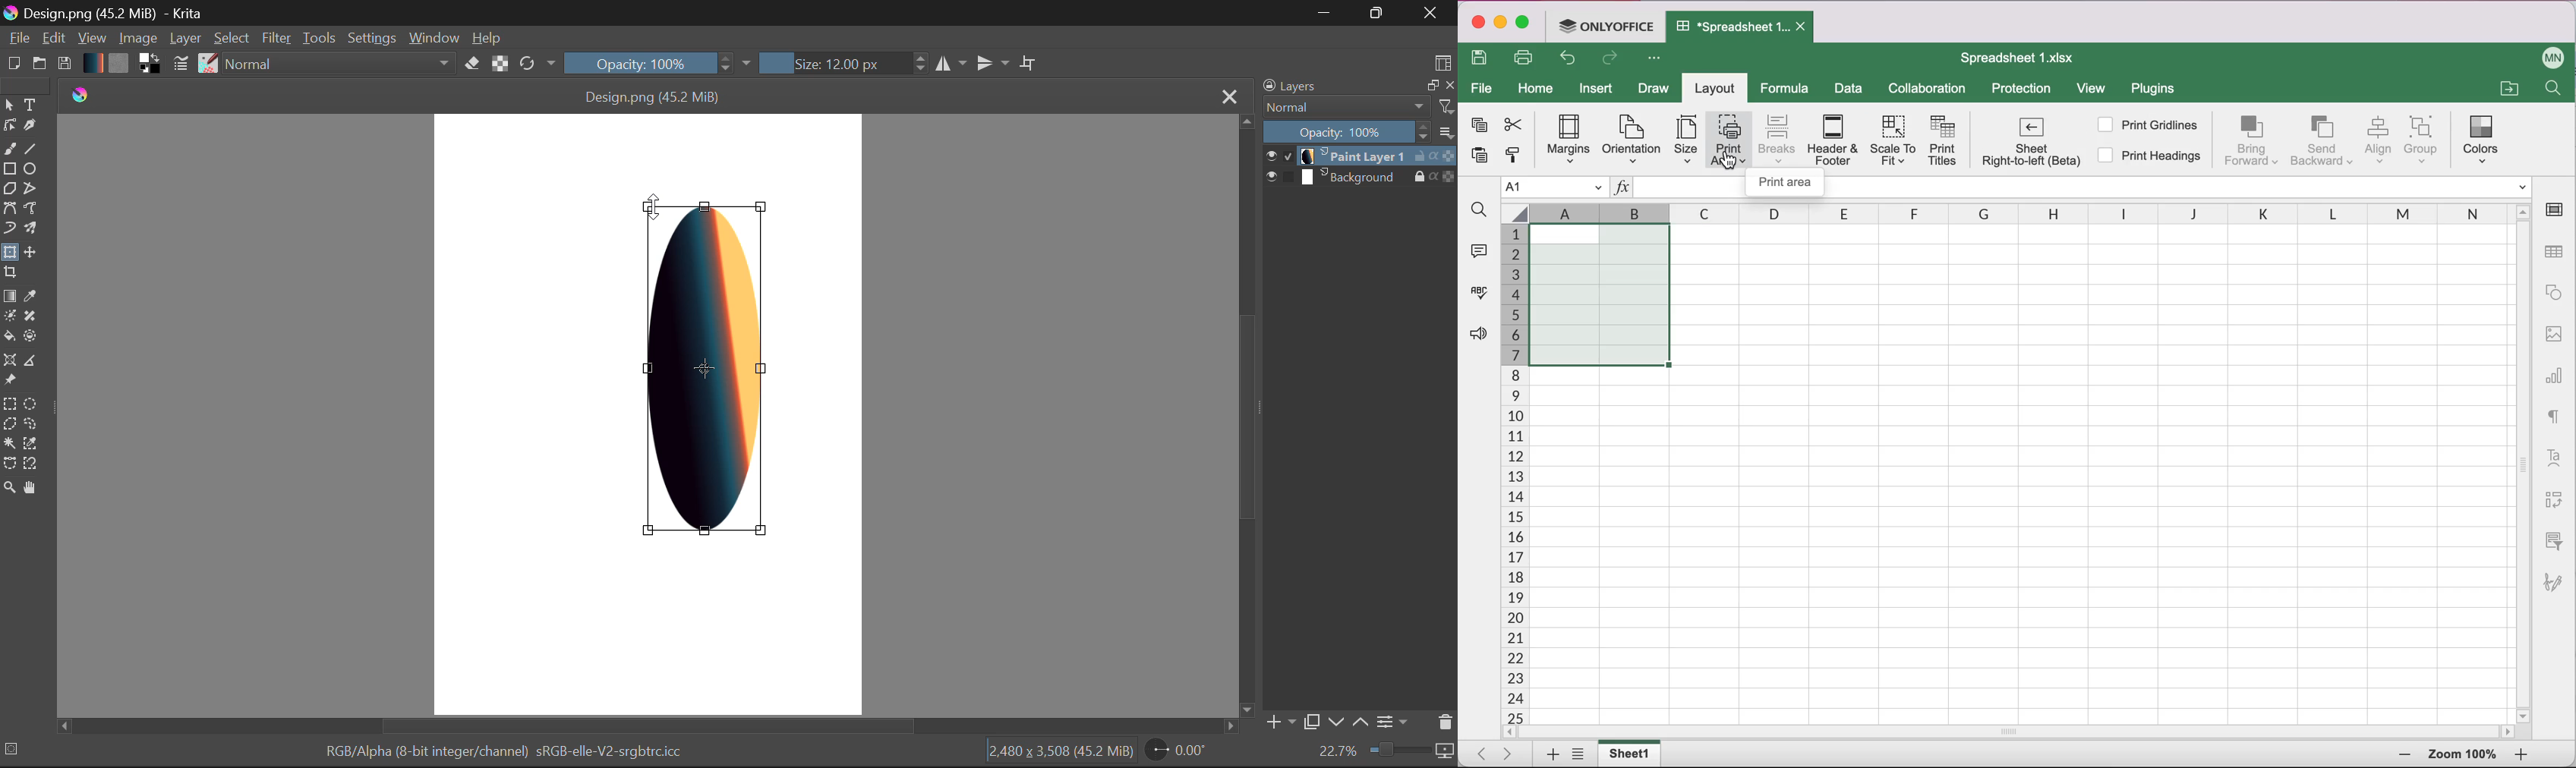 This screenshot has width=2576, height=784. Describe the element at coordinates (1849, 90) in the screenshot. I see `data` at that location.